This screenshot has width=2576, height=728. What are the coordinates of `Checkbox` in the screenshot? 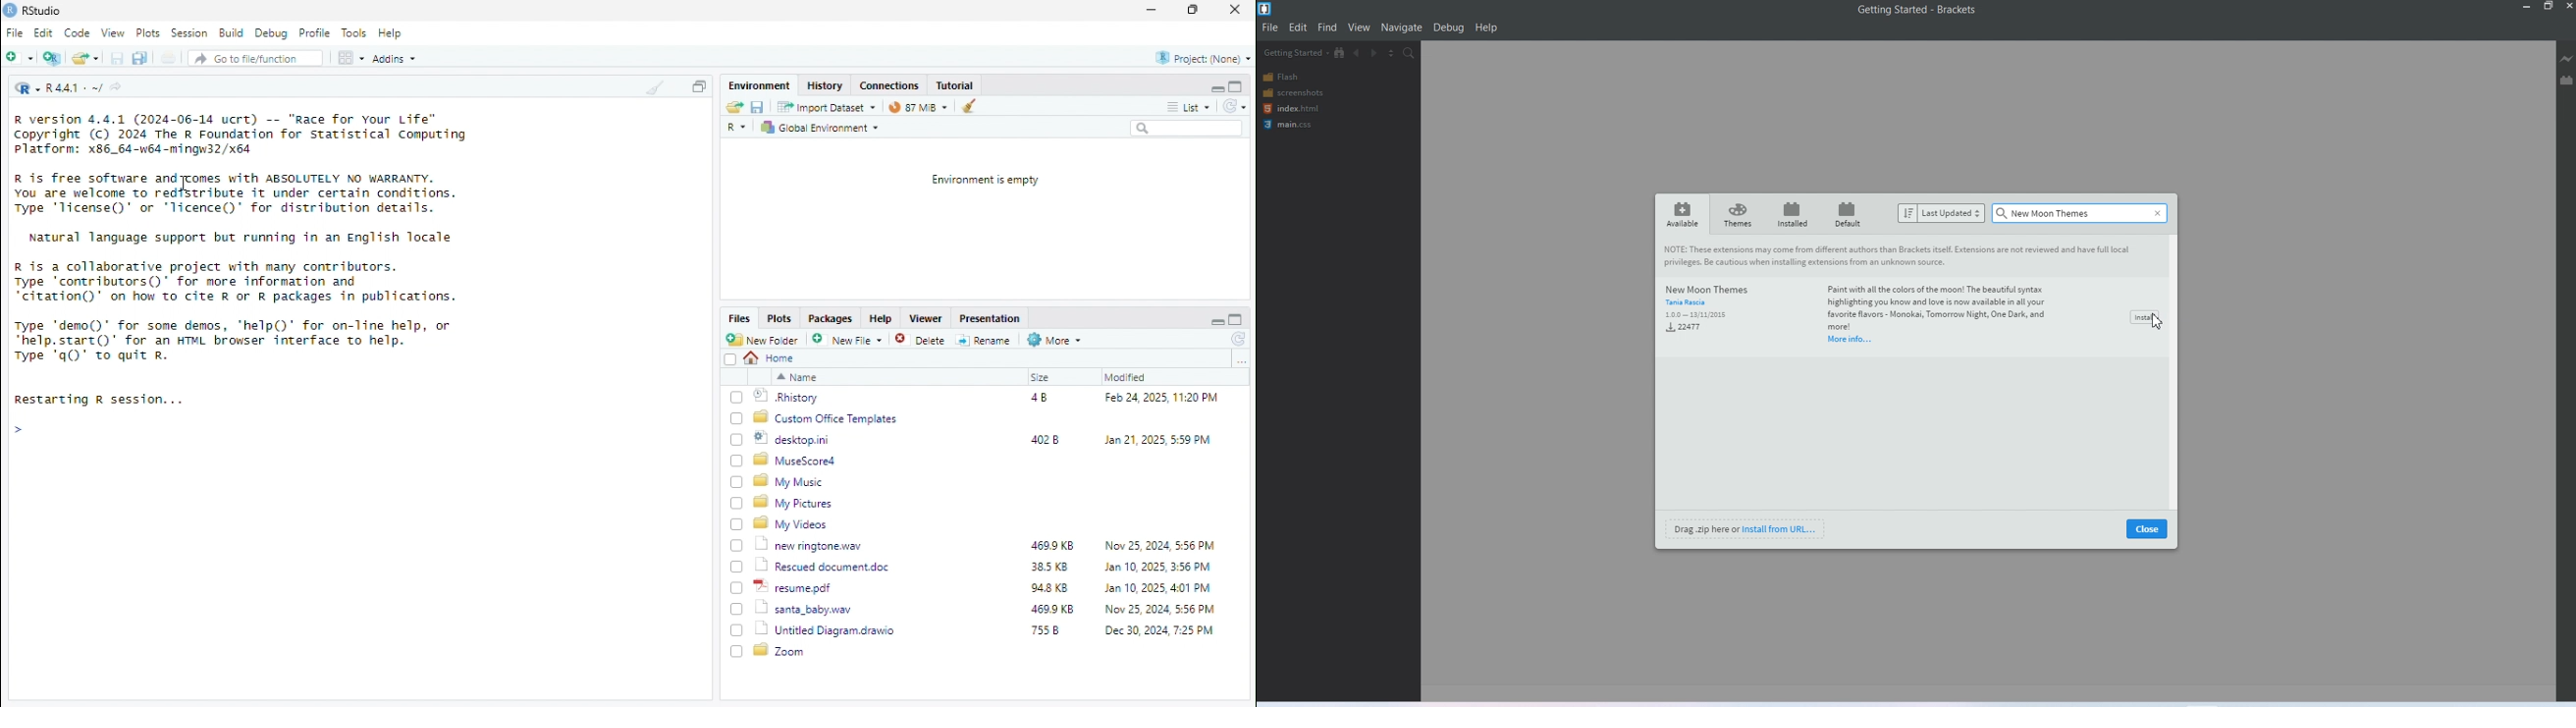 It's located at (737, 630).